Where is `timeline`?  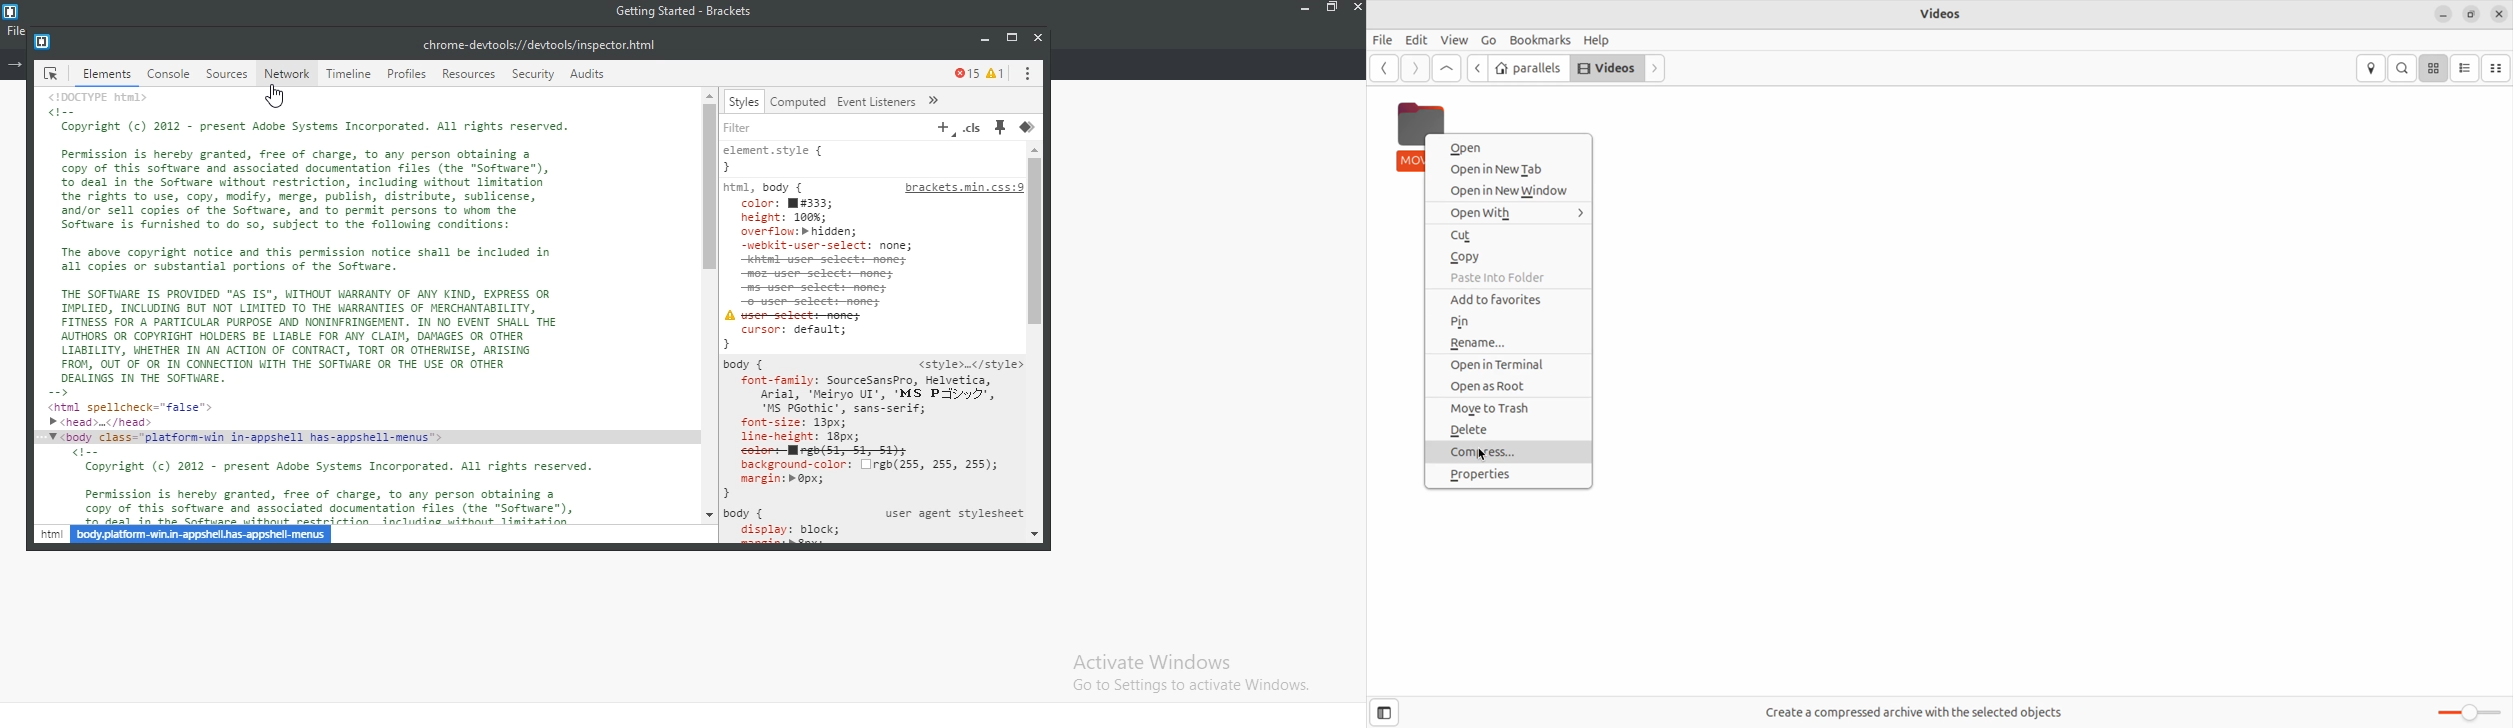
timeline is located at coordinates (348, 71).